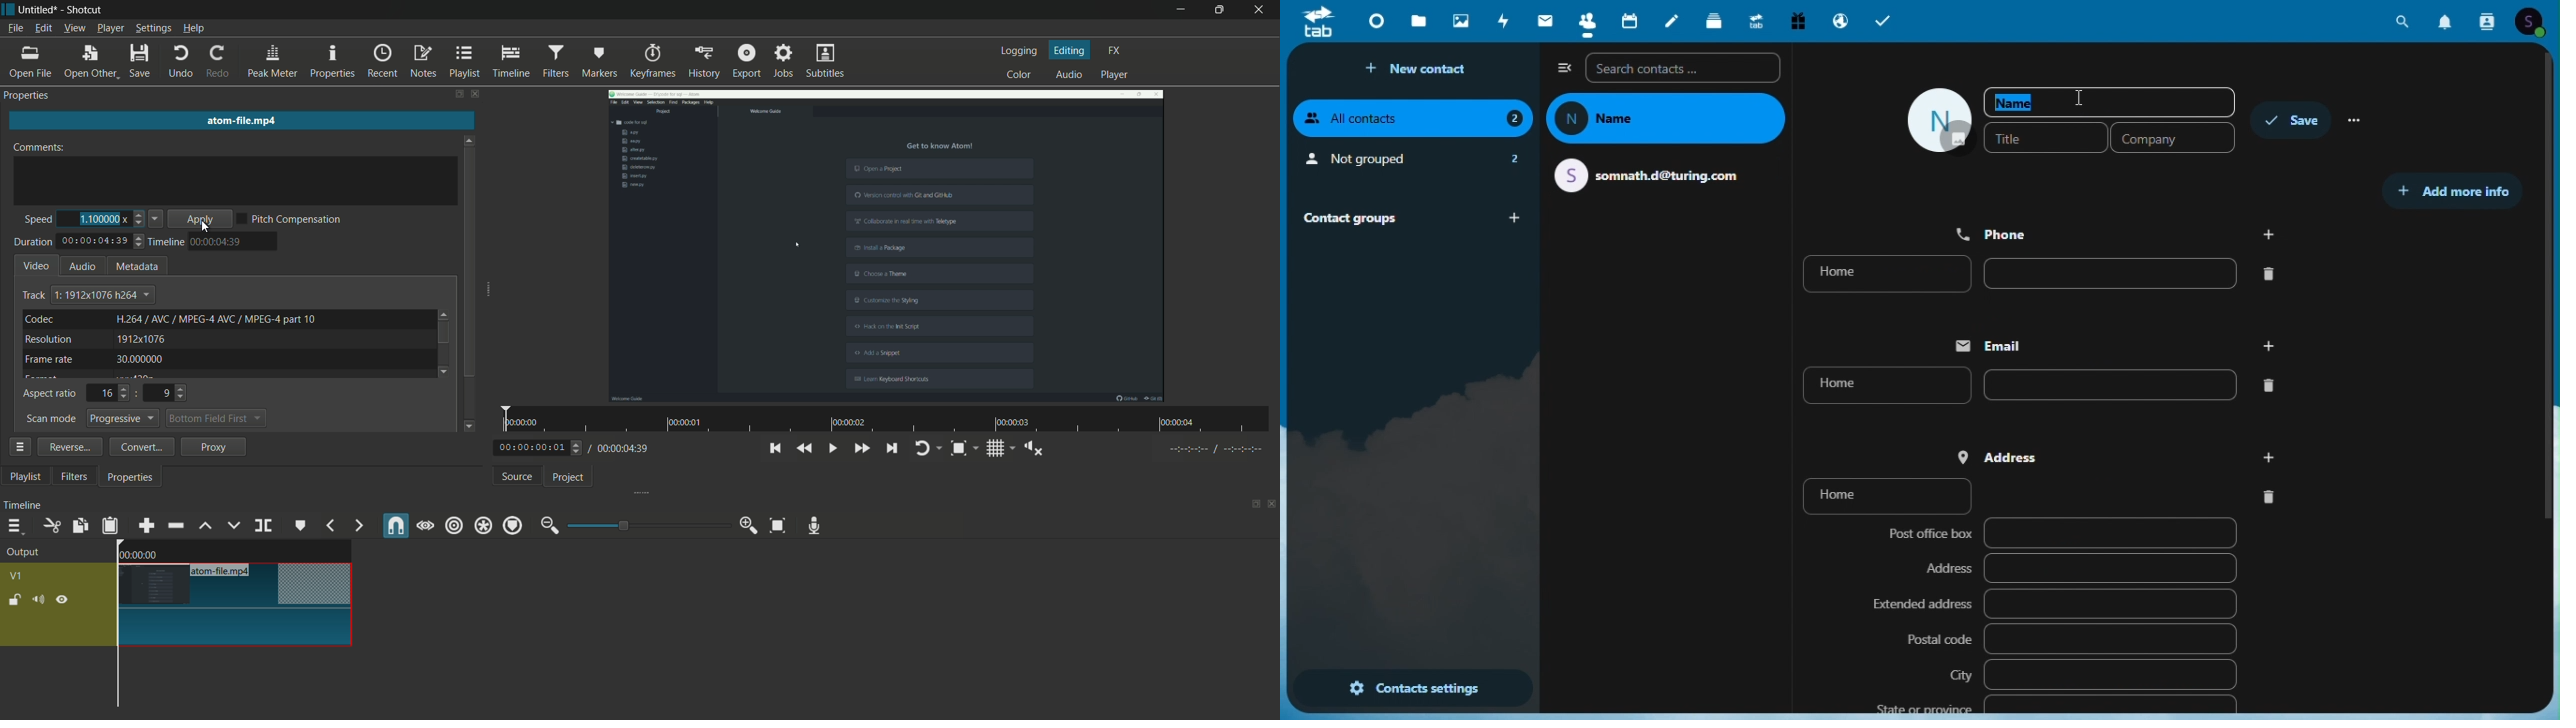 This screenshot has width=2576, height=728. I want to click on edit menu, so click(44, 28).